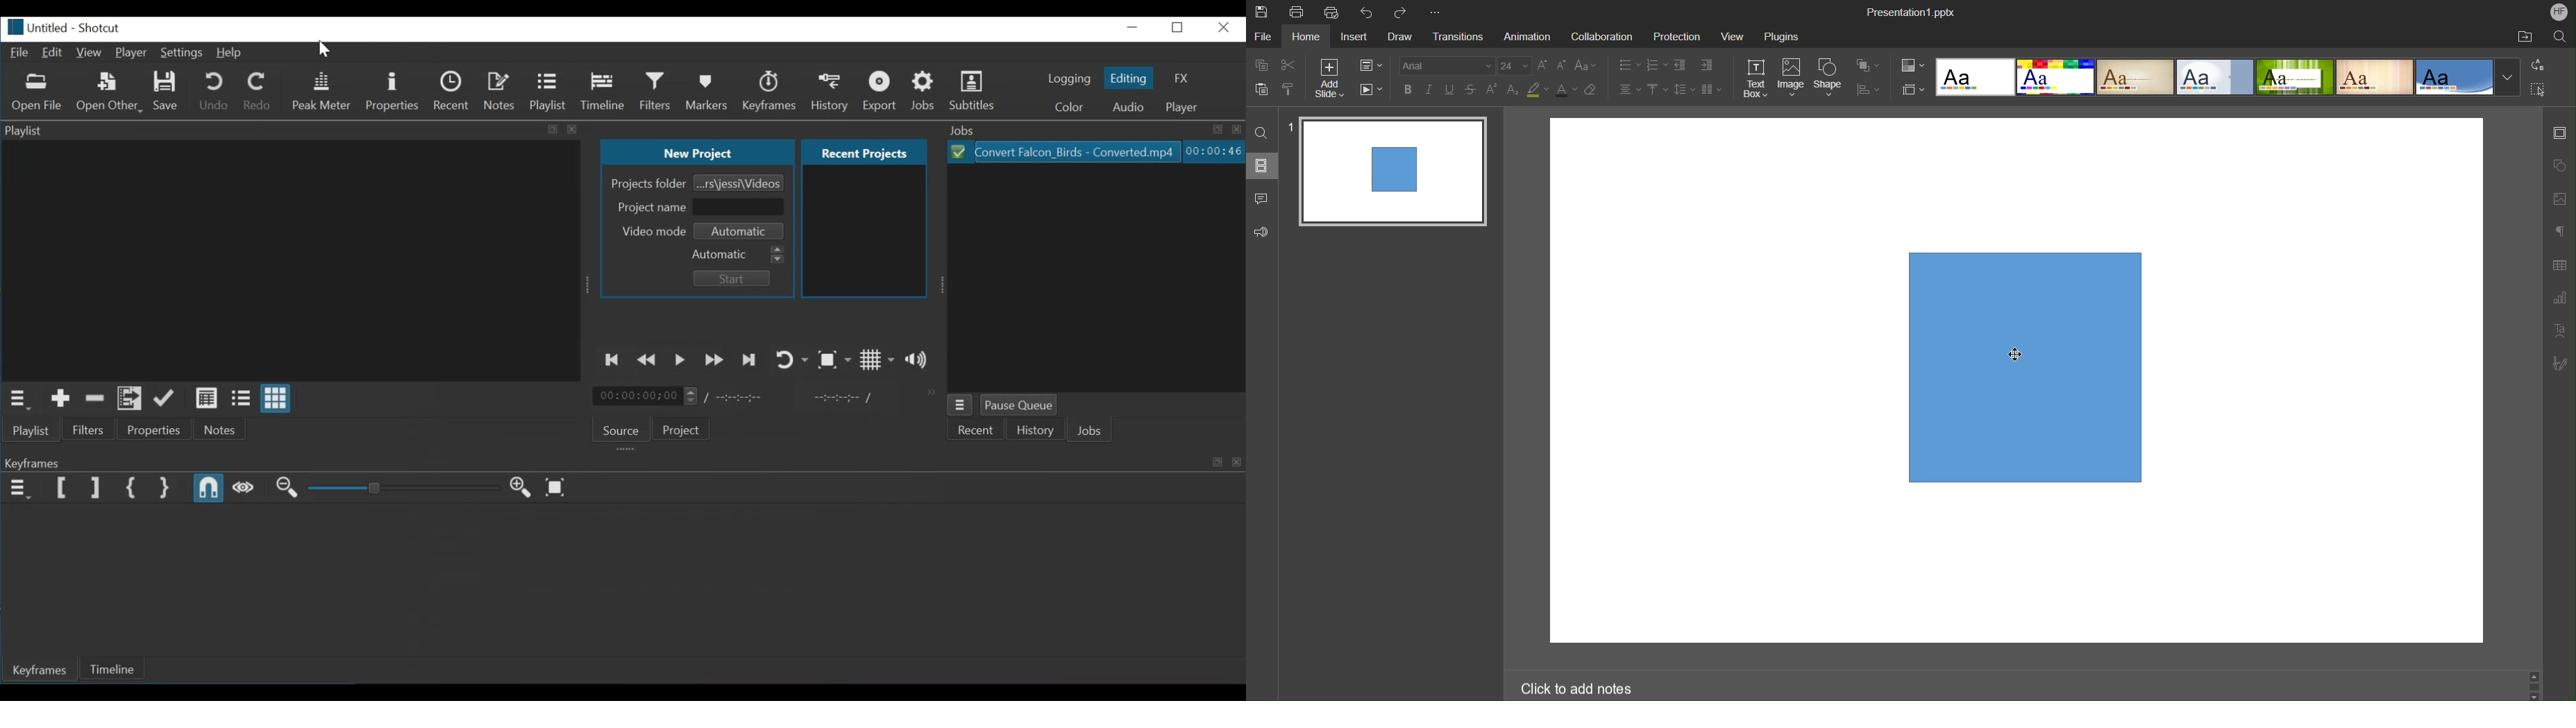 The image size is (2576, 728). I want to click on Play quickly backward, so click(649, 360).